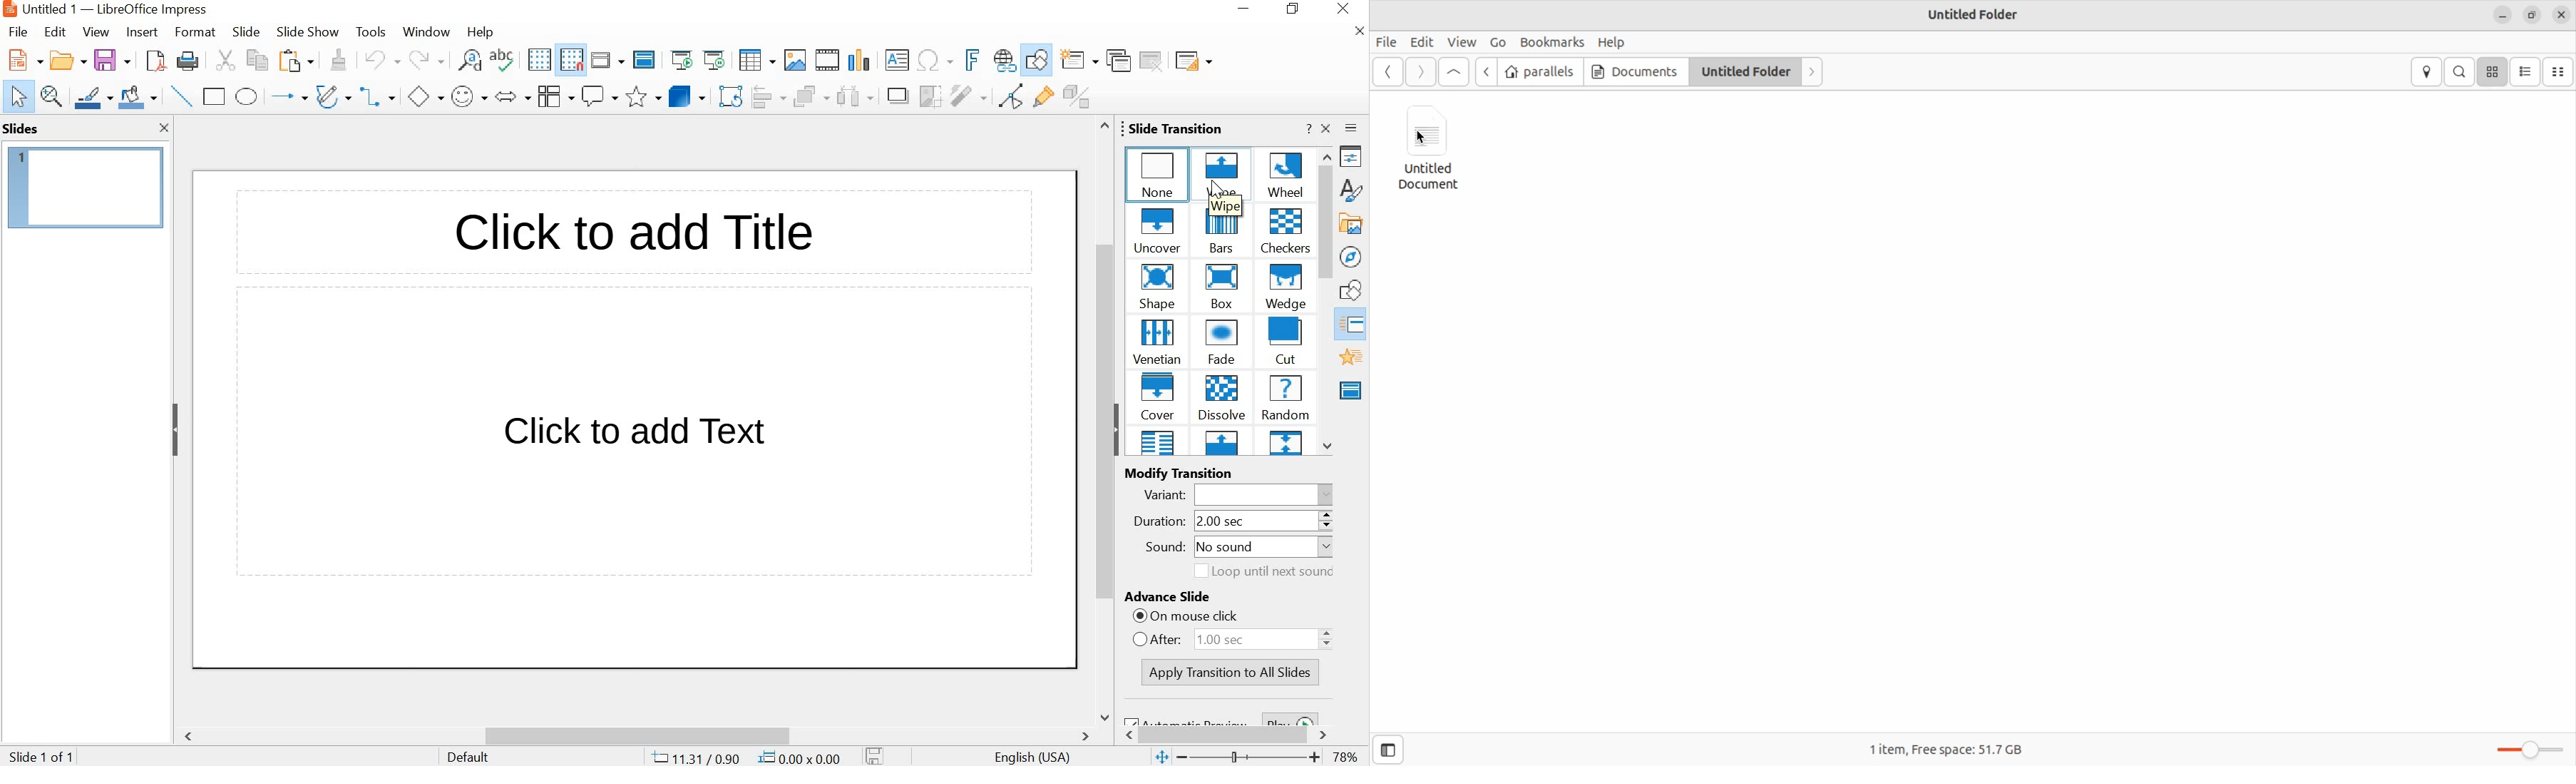  What do you see at coordinates (811, 95) in the screenshot?
I see `Arrange` at bounding box center [811, 95].